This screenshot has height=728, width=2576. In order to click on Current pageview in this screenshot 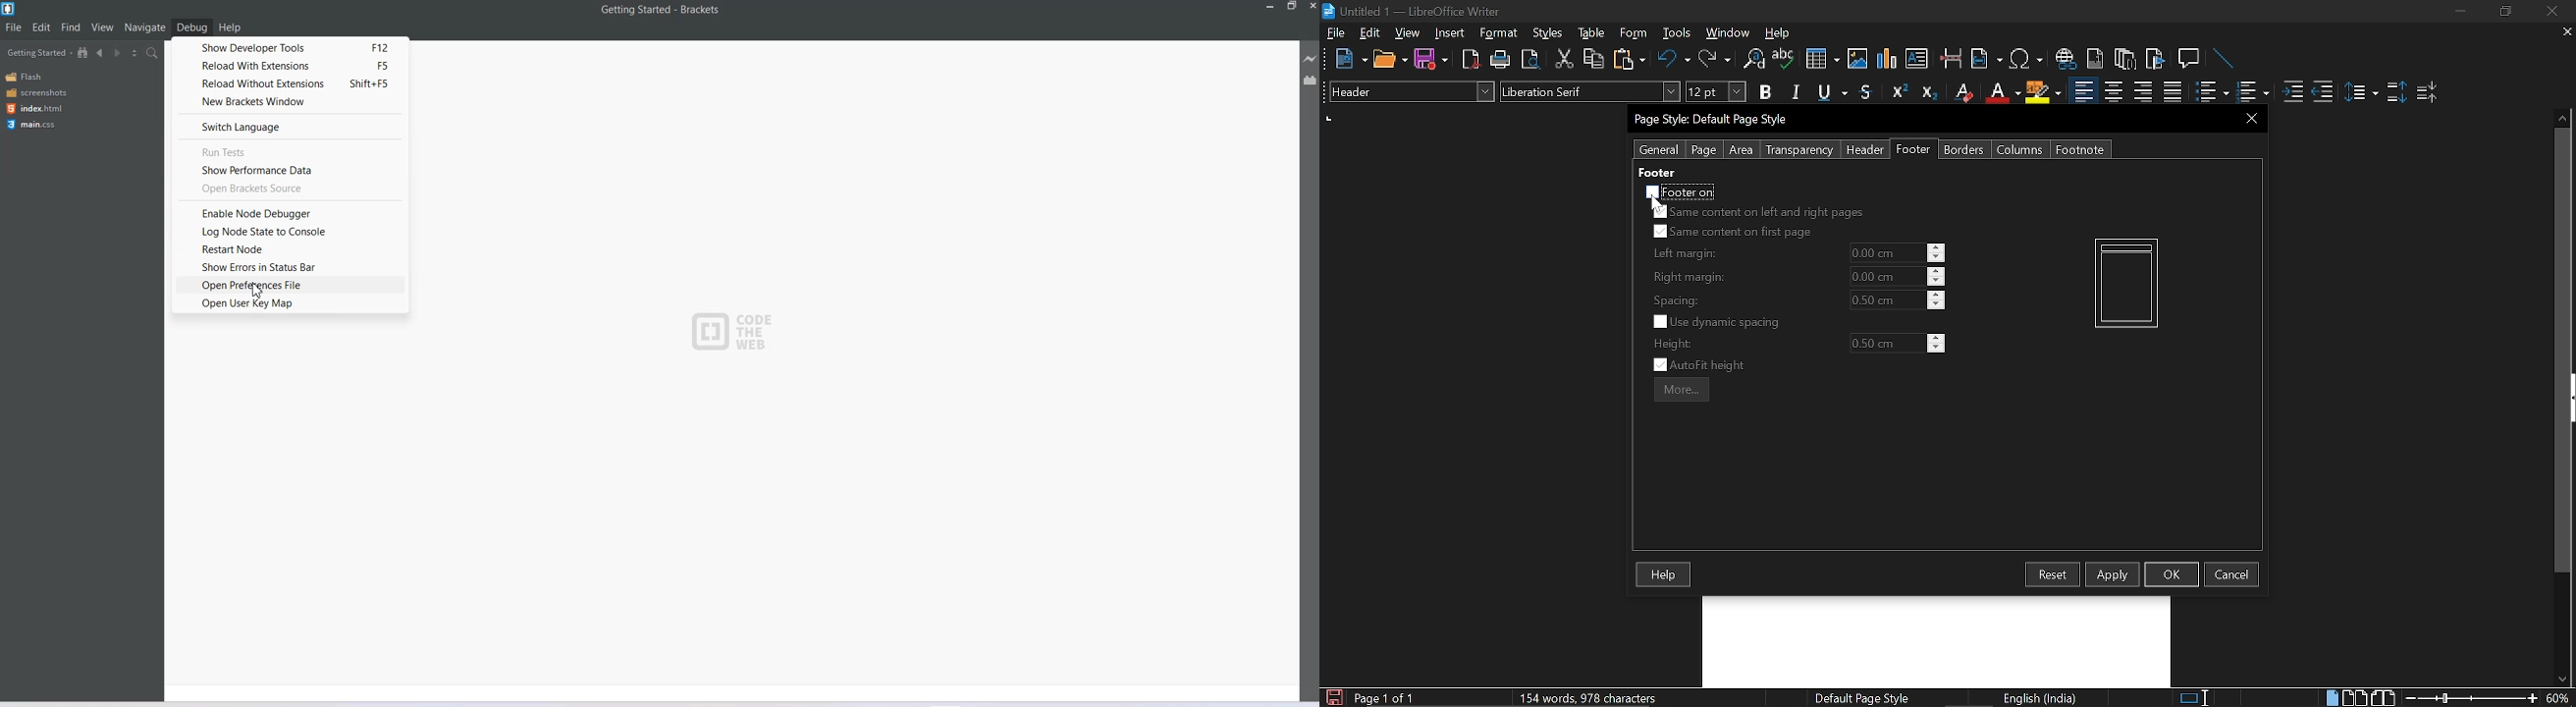, I will do `click(2126, 283)`.